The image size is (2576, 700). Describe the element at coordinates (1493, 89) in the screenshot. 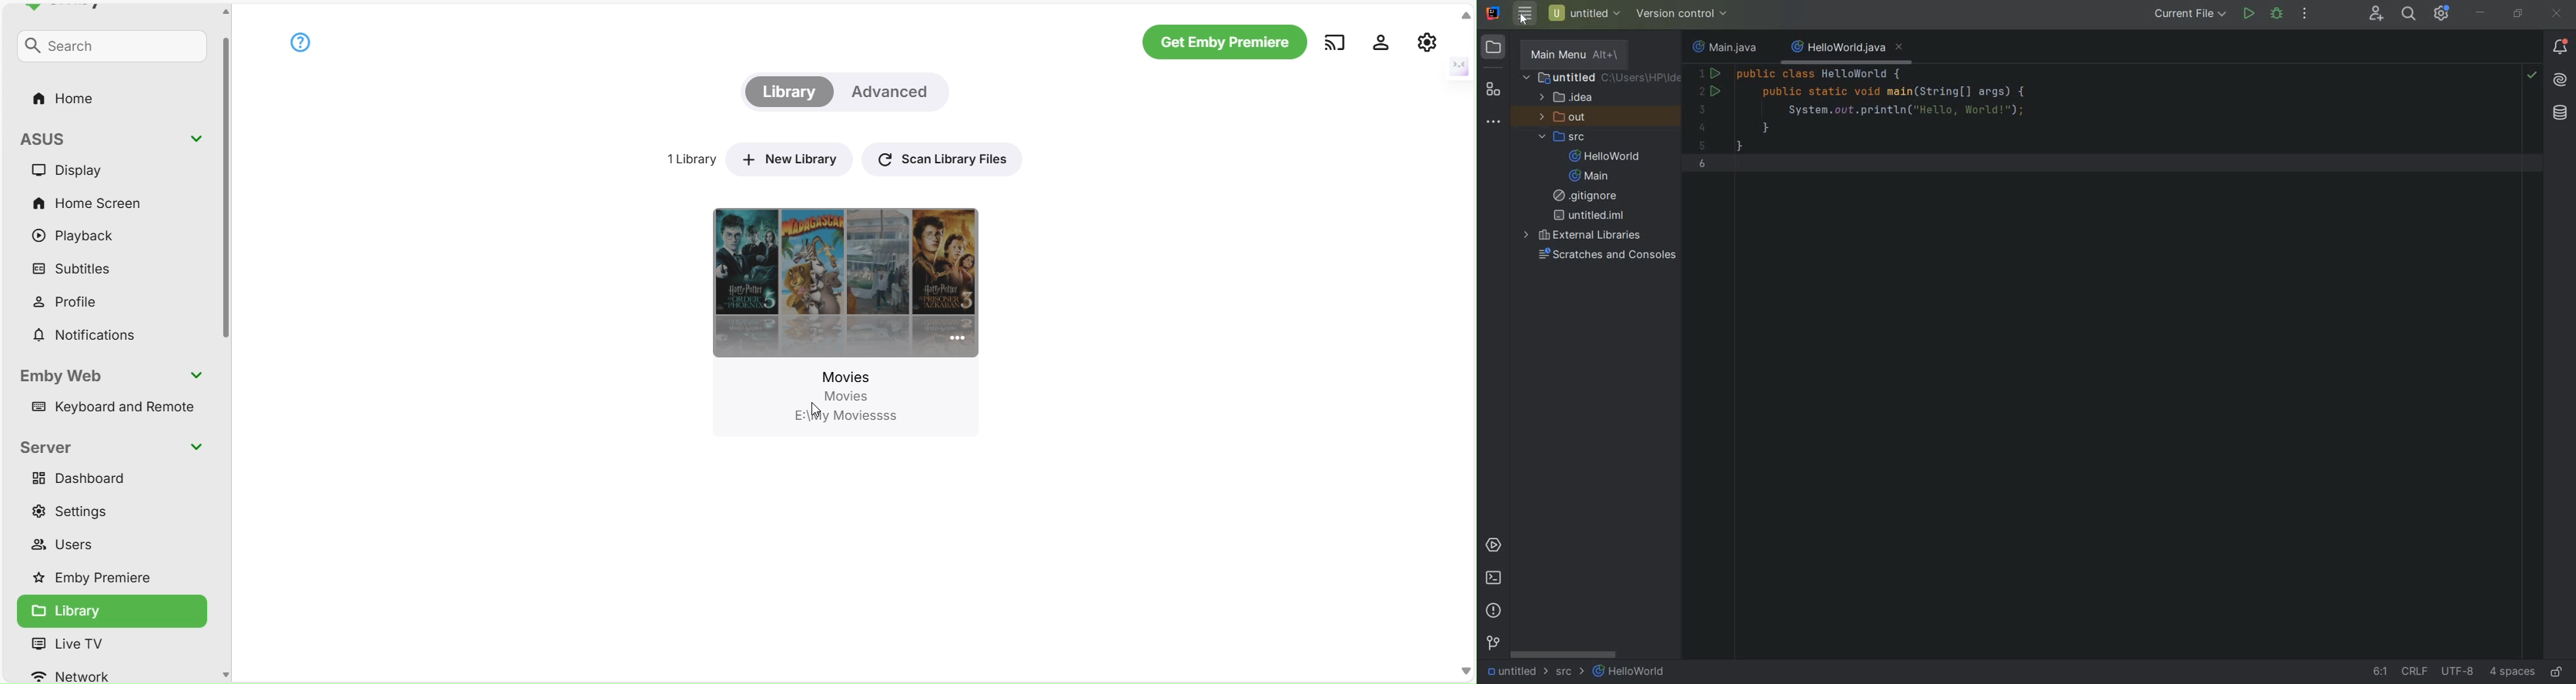

I see `STRUCTURE` at that location.